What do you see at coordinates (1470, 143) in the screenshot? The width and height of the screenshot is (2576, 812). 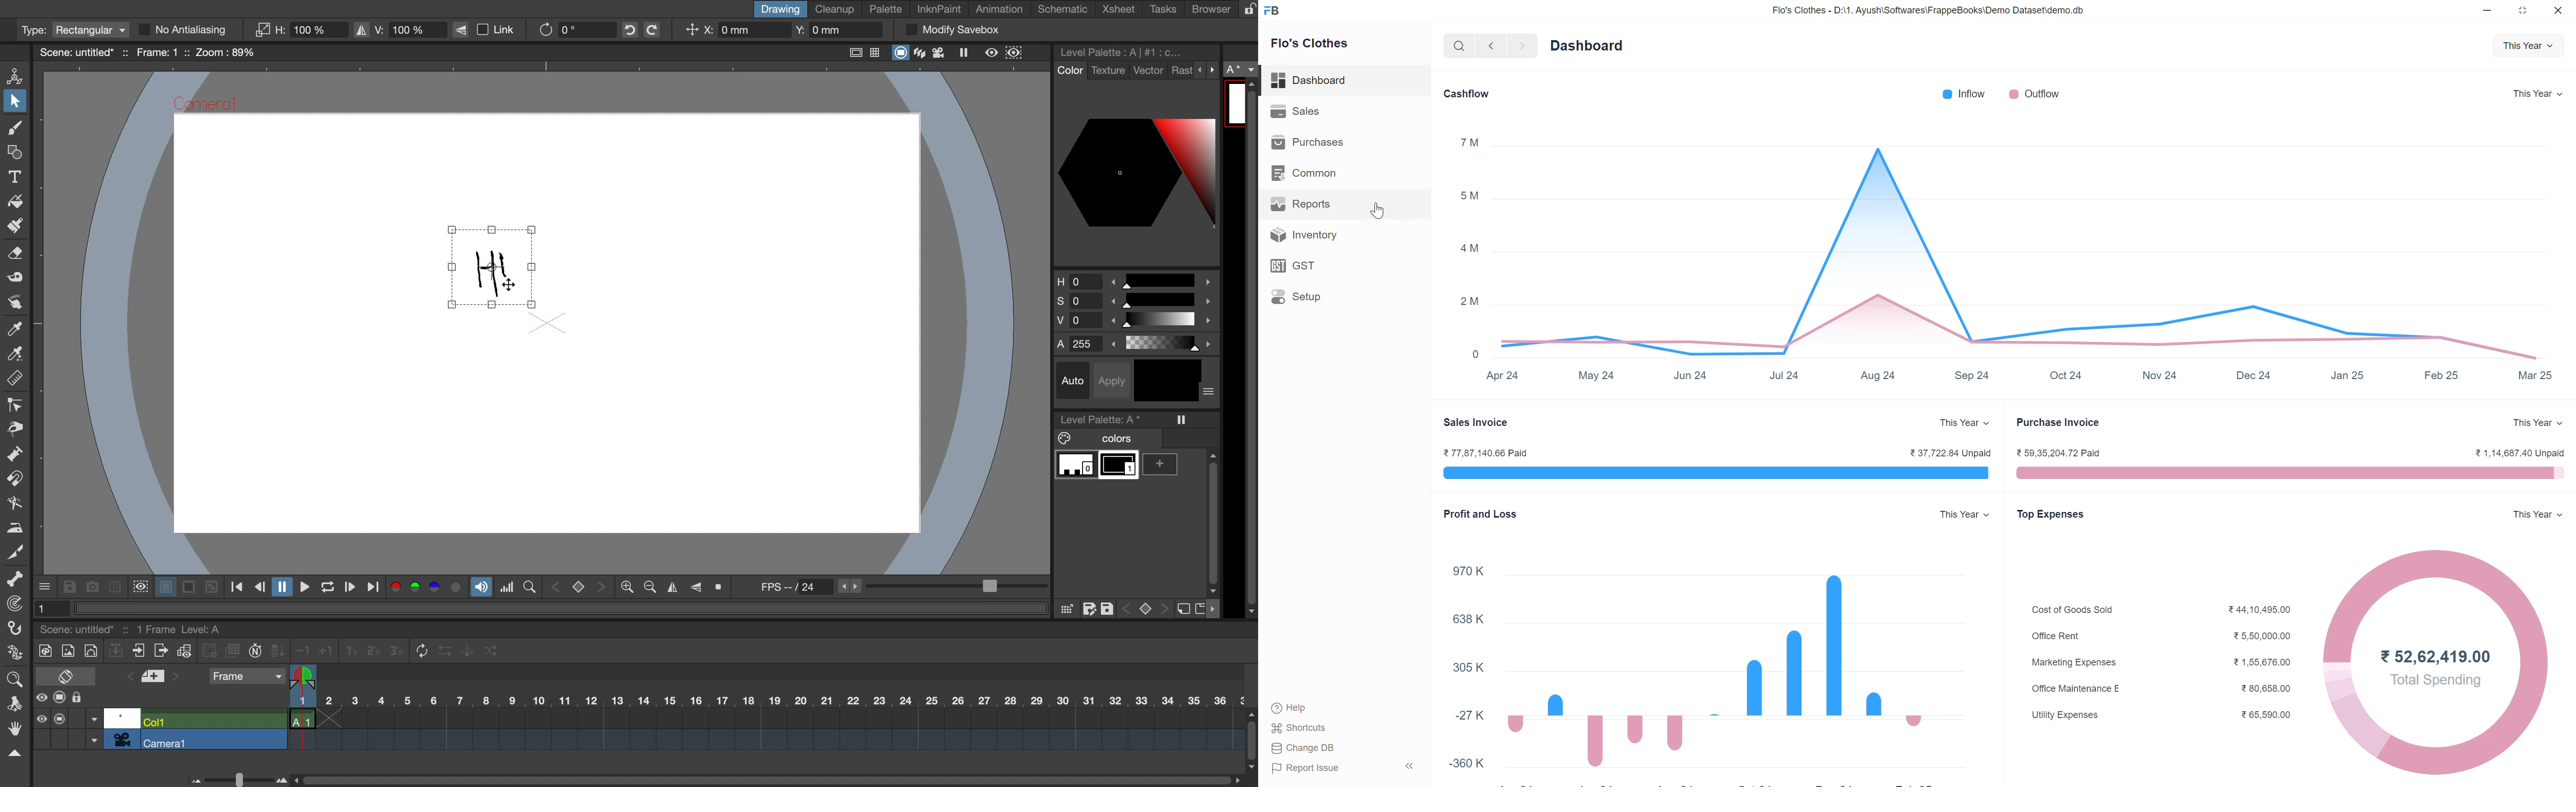 I see `7m` at bounding box center [1470, 143].